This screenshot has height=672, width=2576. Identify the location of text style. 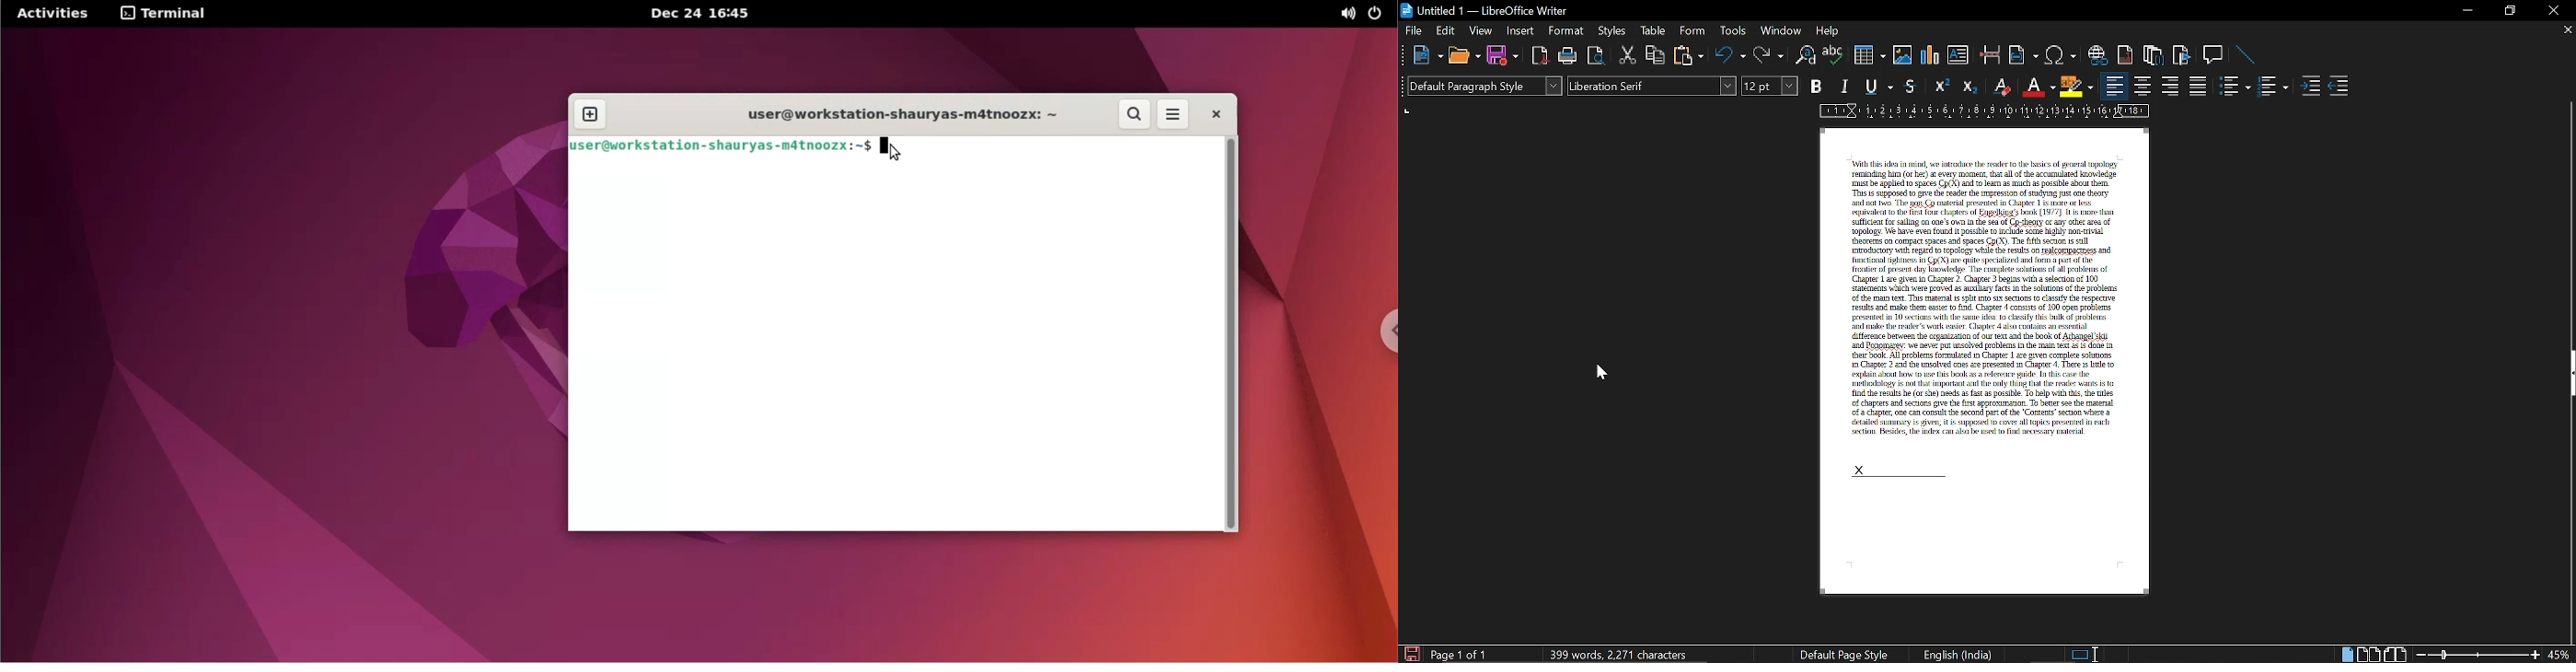
(1654, 86).